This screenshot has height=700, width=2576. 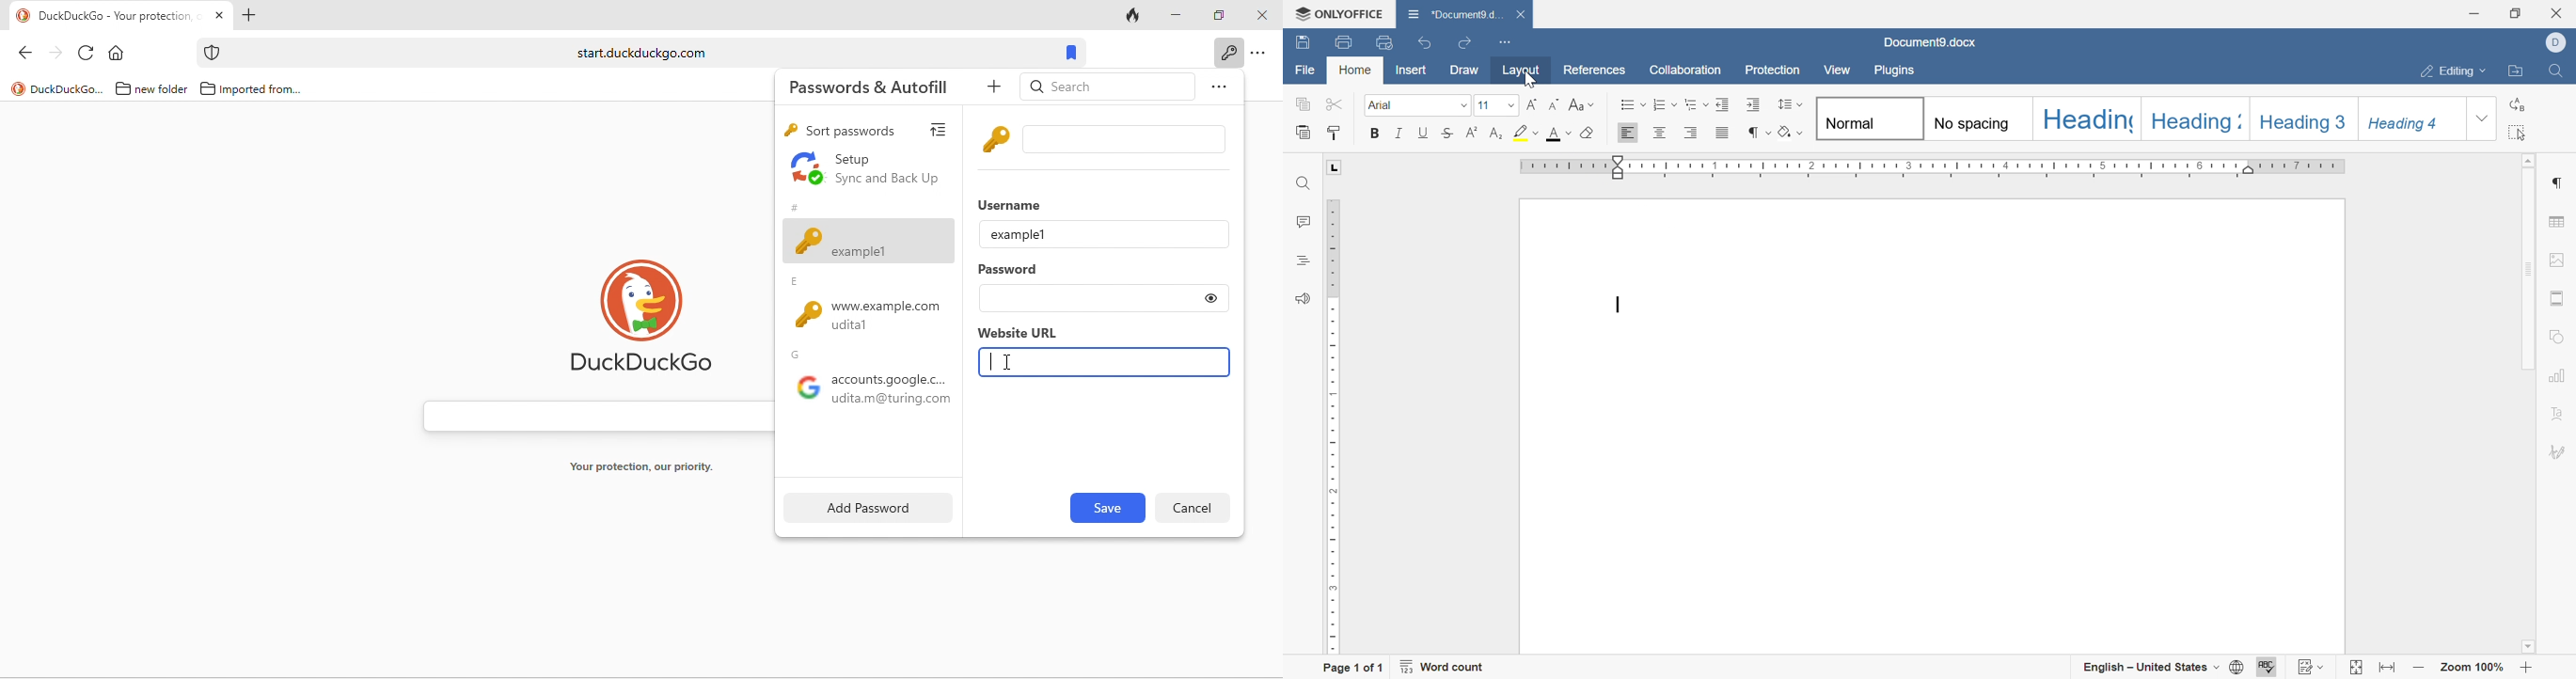 What do you see at coordinates (1073, 52) in the screenshot?
I see `bookmarks` at bounding box center [1073, 52].